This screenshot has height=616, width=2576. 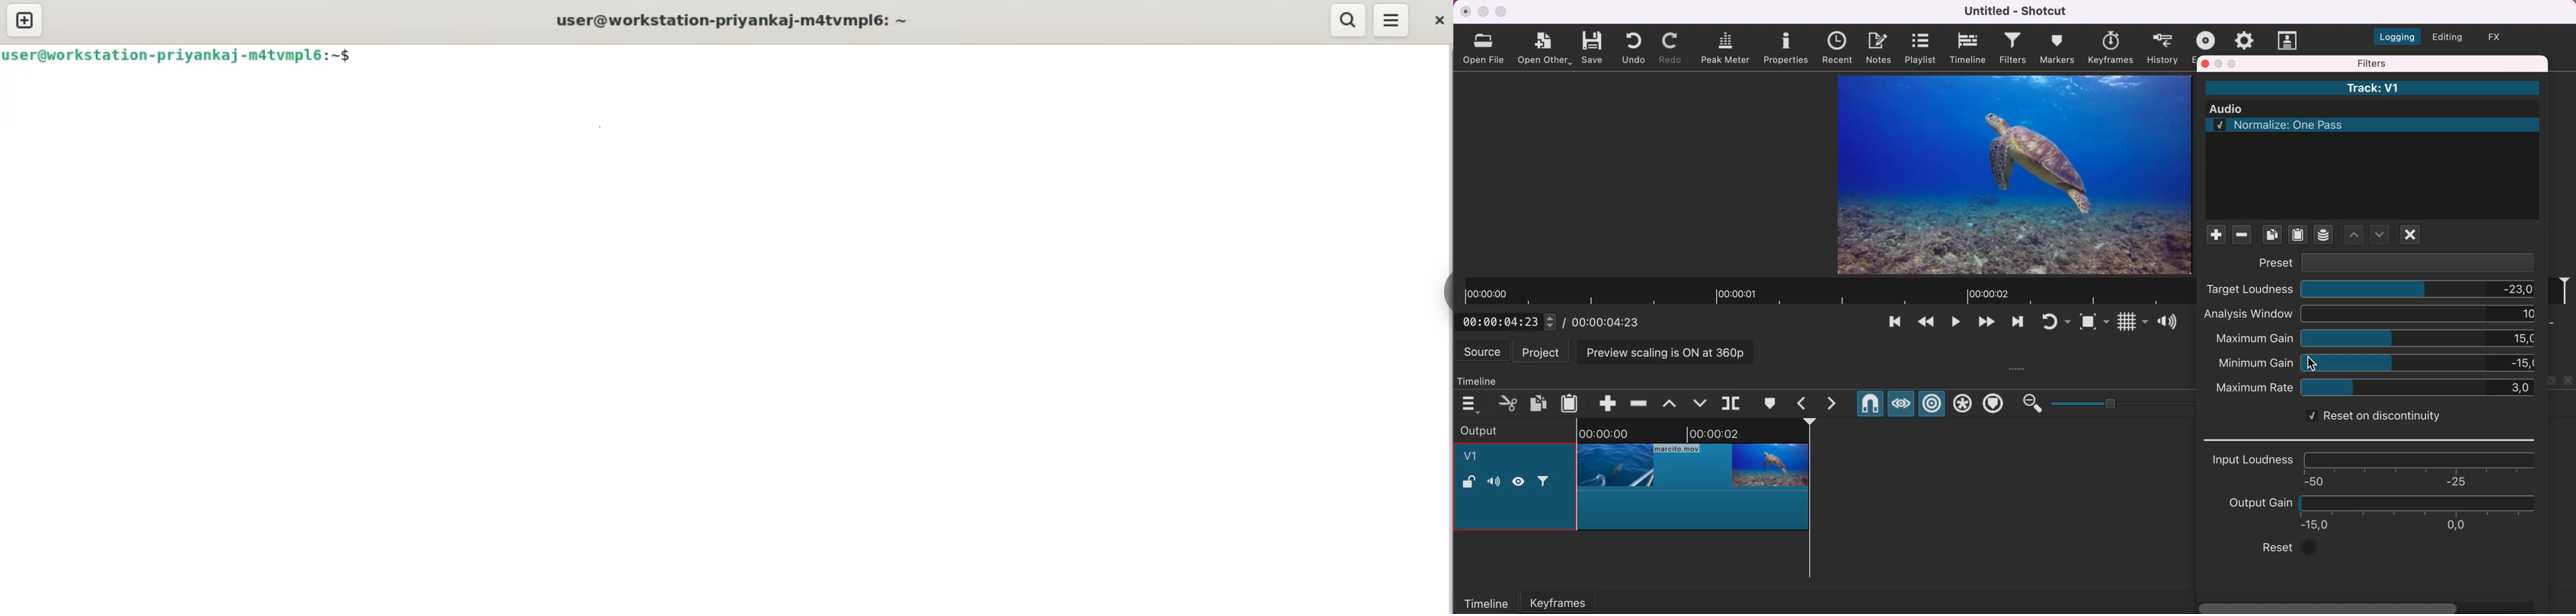 What do you see at coordinates (2057, 48) in the screenshot?
I see `markers` at bounding box center [2057, 48].